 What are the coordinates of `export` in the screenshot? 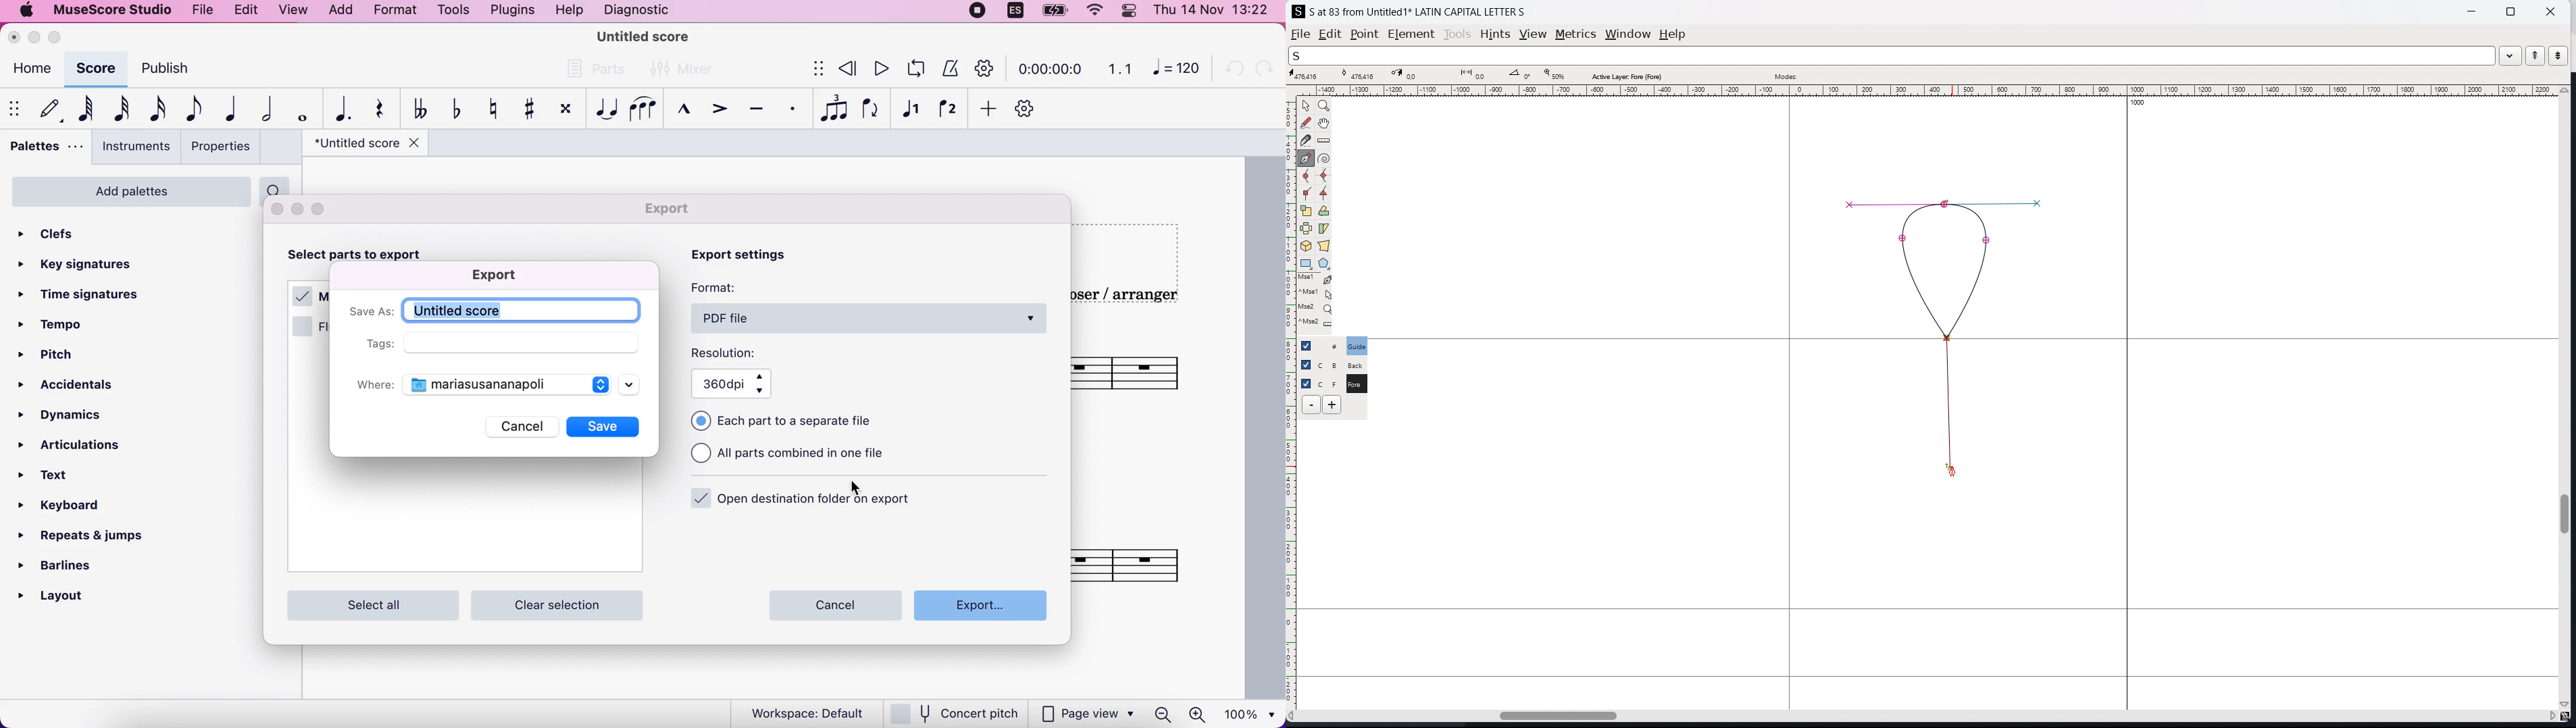 It's located at (491, 278).